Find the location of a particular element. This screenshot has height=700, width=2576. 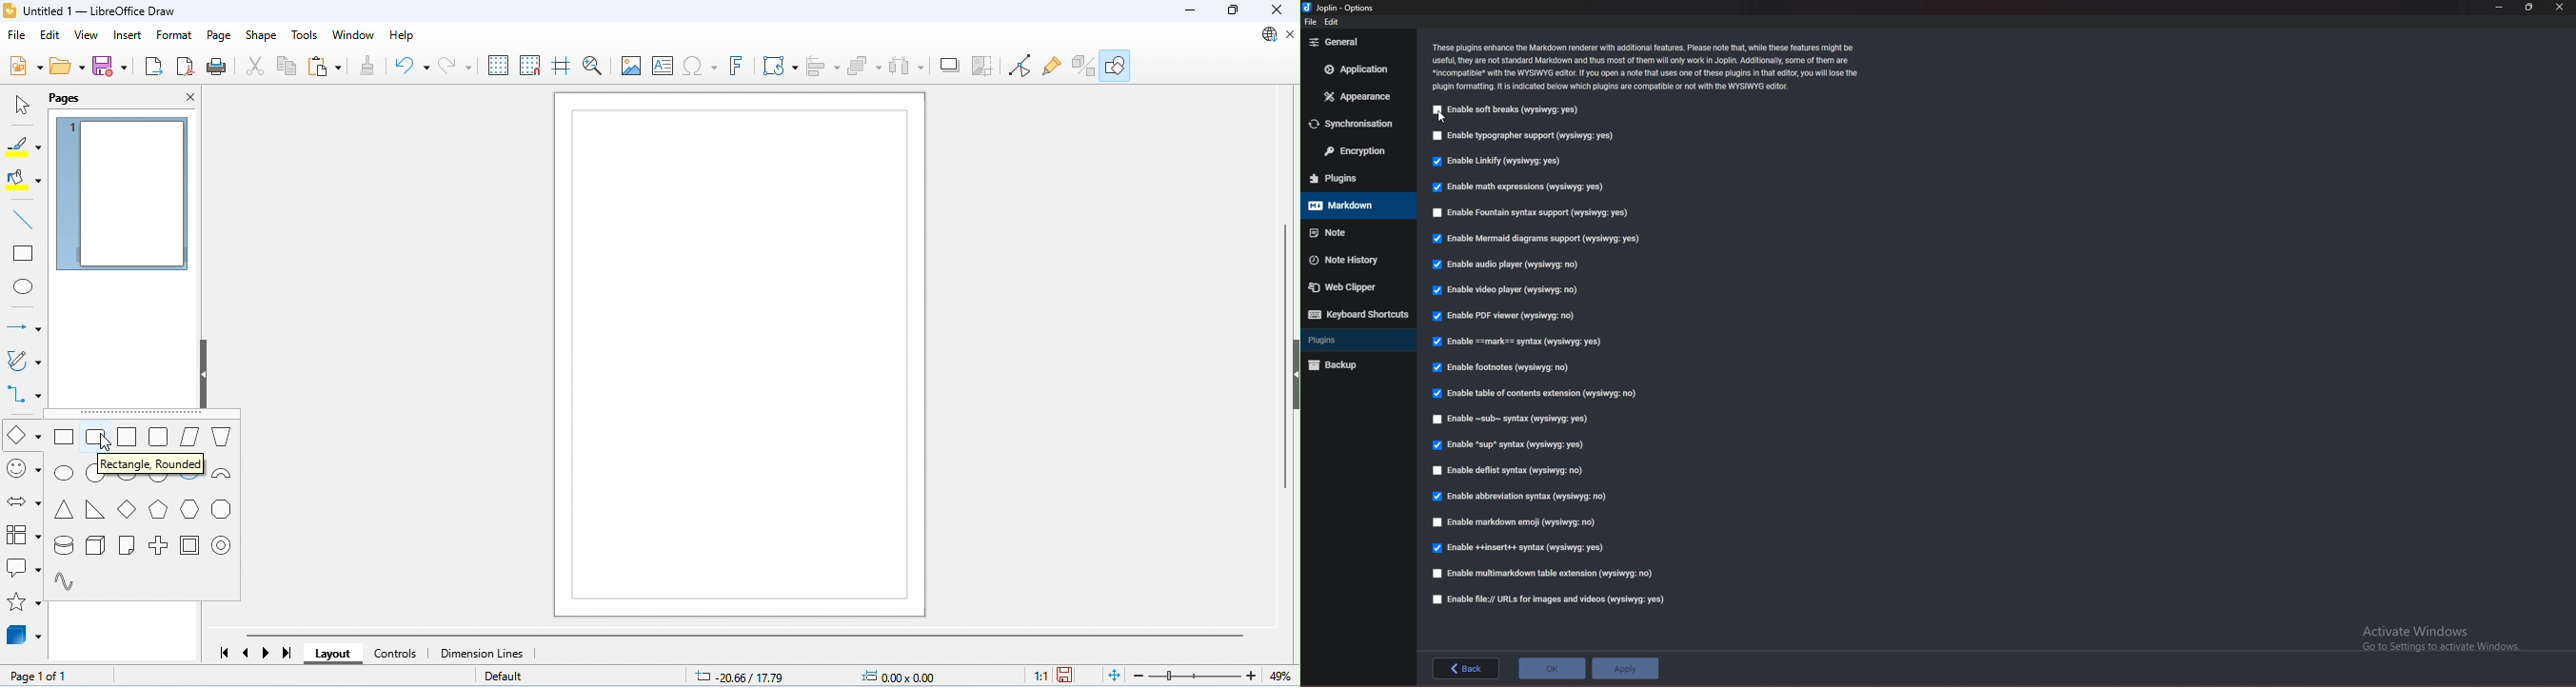

enable abbreviation syntax is located at coordinates (1523, 495).